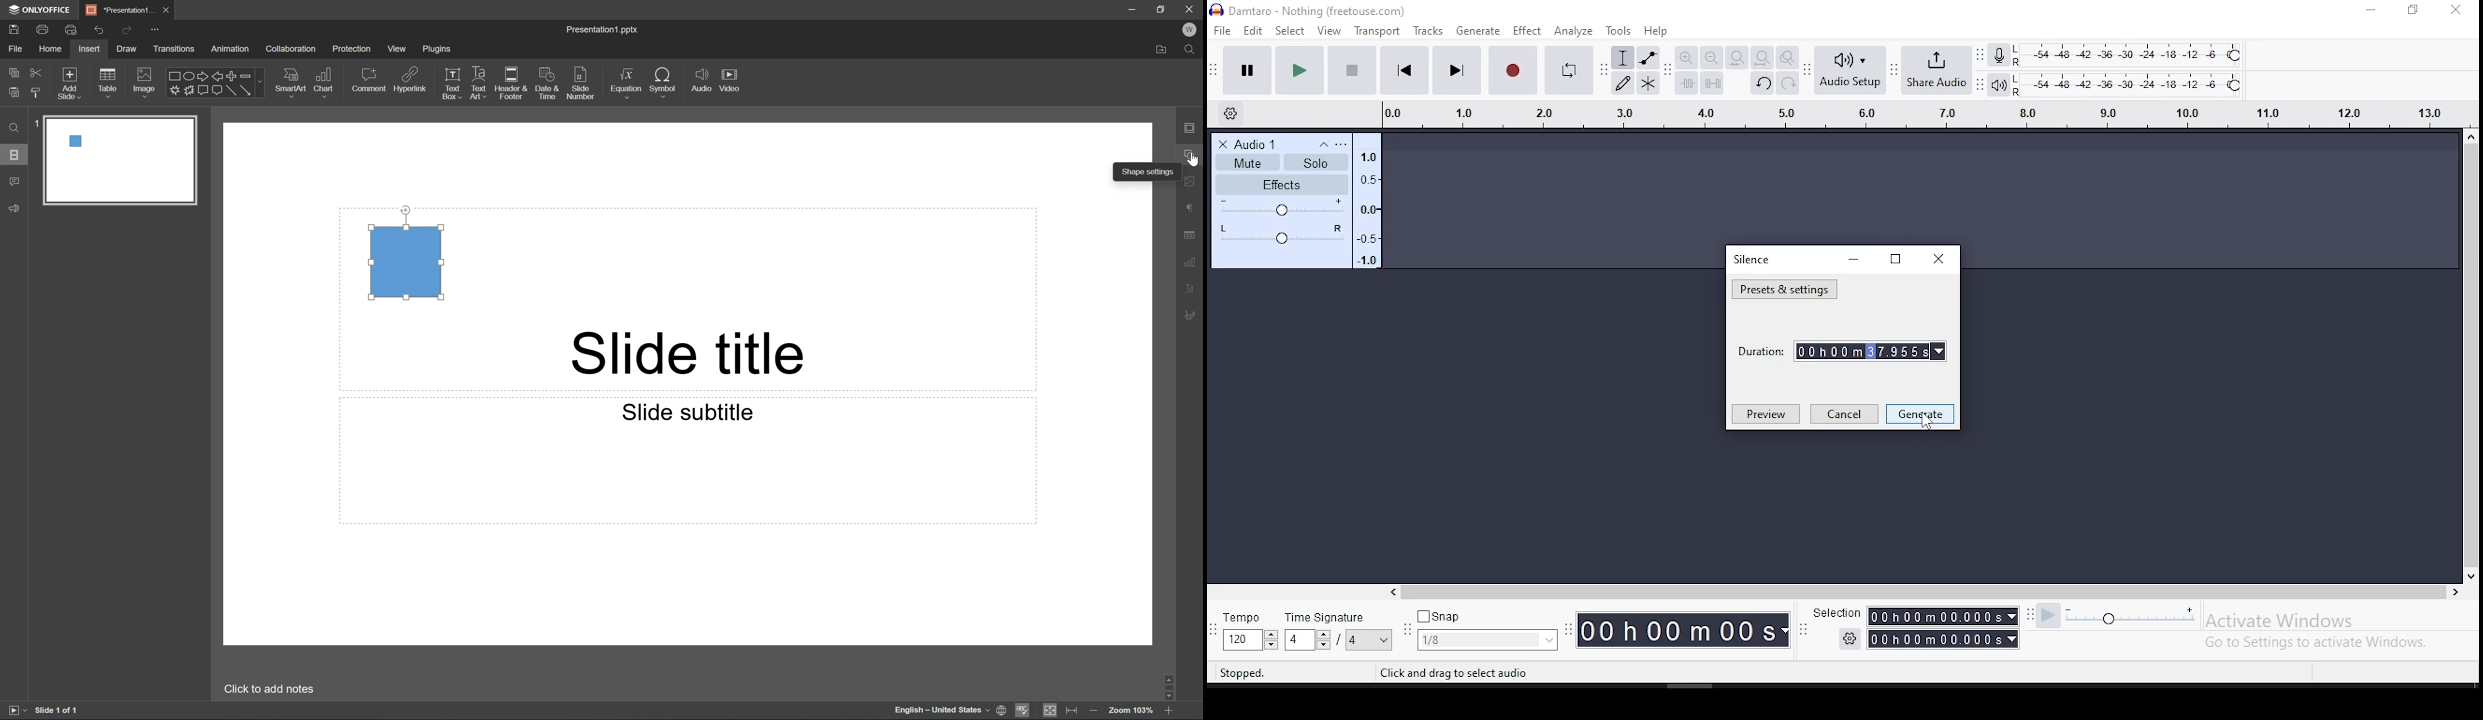  I want to click on restore, so click(1895, 259).